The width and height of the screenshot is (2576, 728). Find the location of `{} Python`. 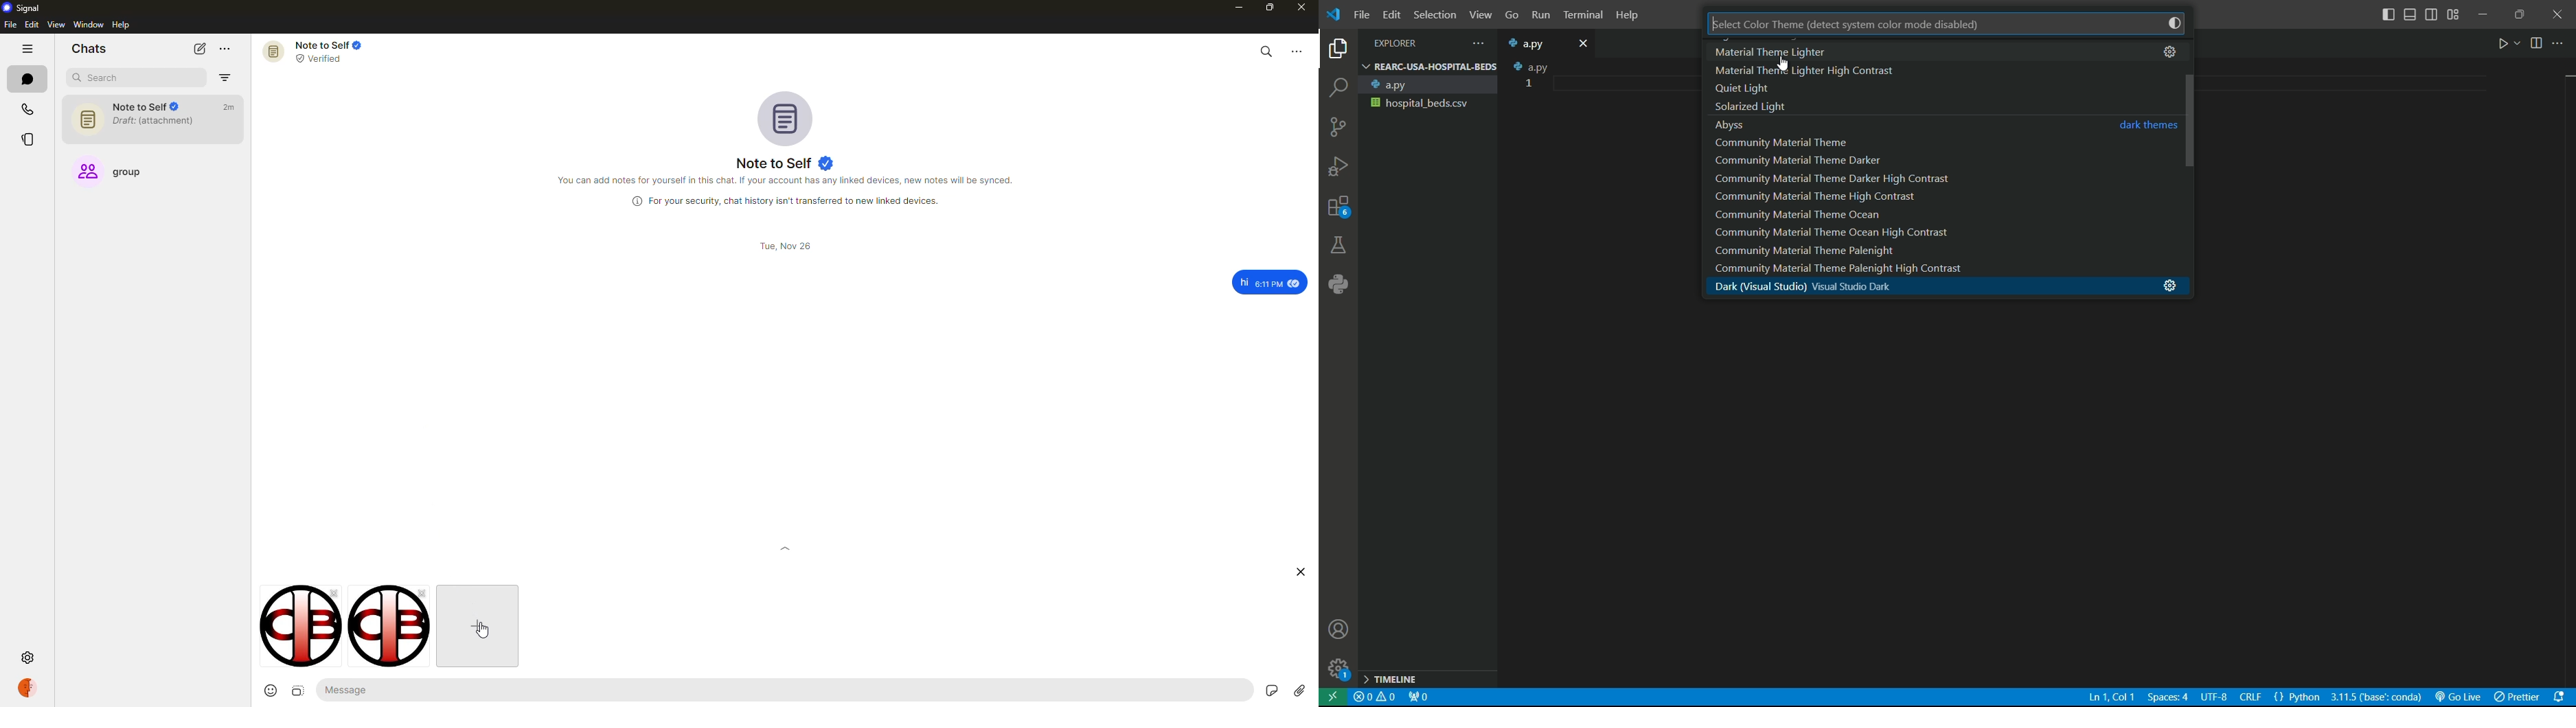

{} Python is located at coordinates (2298, 697).